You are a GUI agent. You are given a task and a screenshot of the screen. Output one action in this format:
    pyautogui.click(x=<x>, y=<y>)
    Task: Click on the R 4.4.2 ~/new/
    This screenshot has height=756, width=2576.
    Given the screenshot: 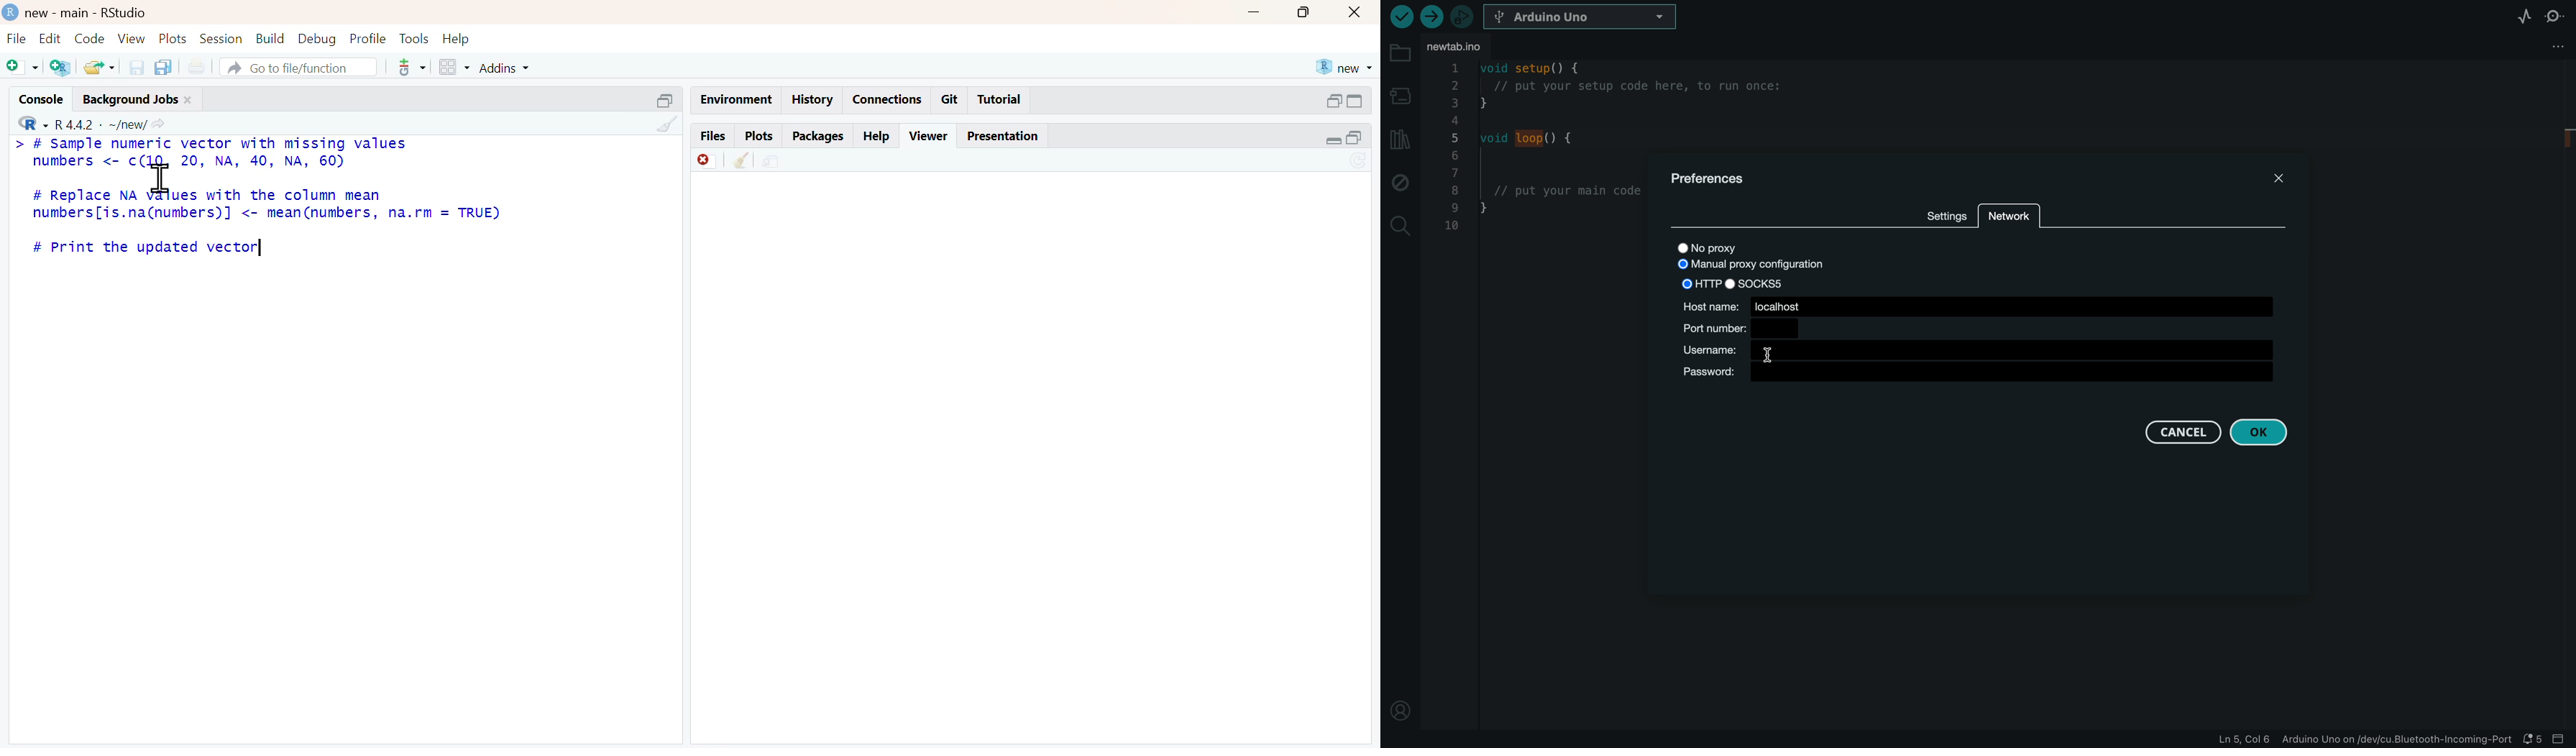 What is the action you would take?
    pyautogui.click(x=101, y=125)
    